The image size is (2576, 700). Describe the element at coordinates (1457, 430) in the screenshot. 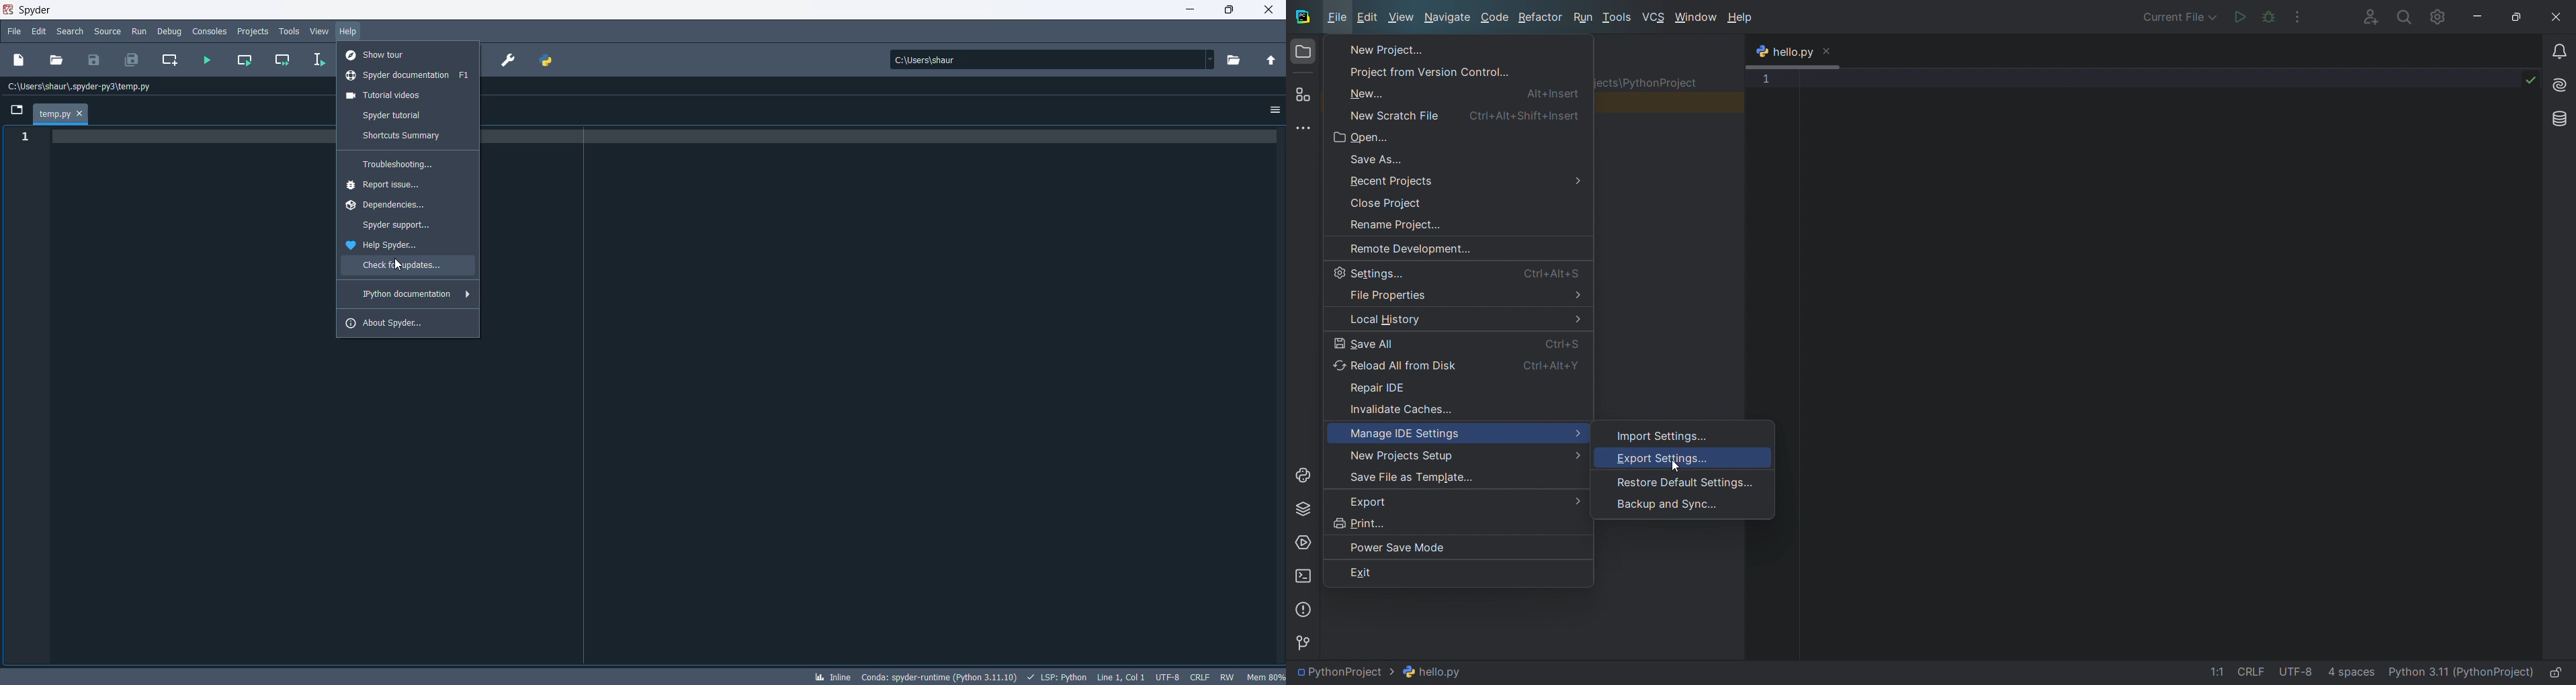

I see `manage ide settings` at that location.